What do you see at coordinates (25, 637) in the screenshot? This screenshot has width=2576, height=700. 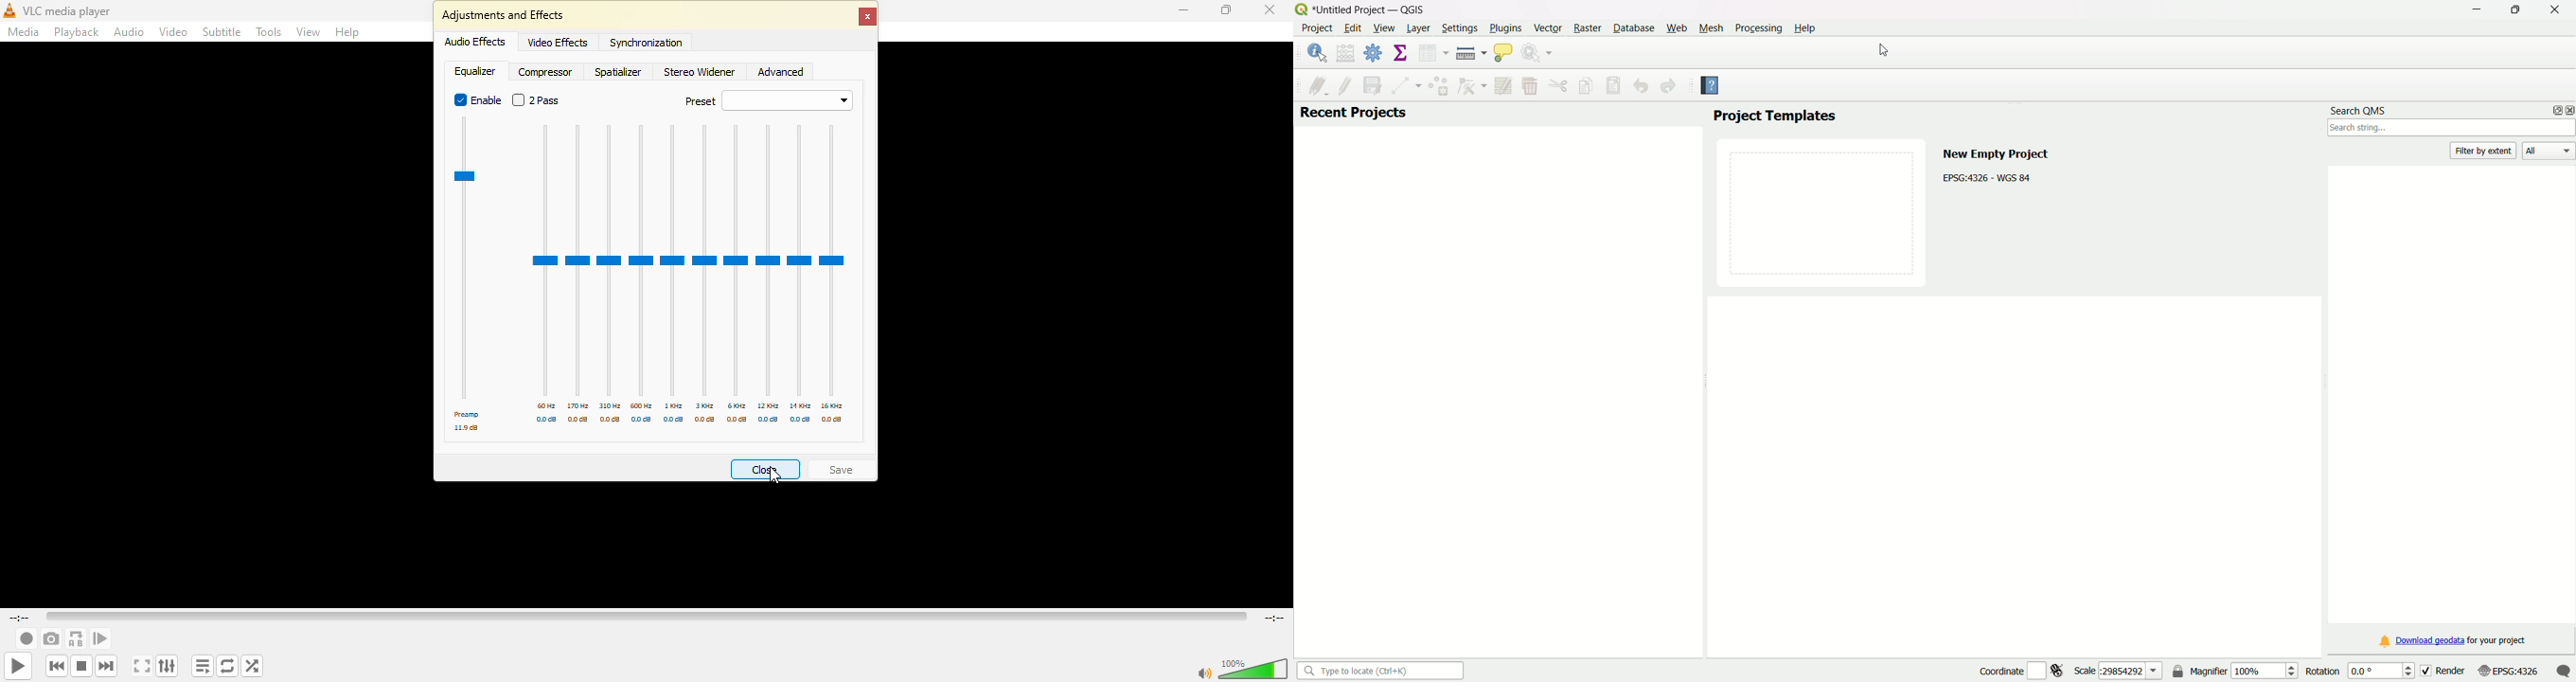 I see `record` at bounding box center [25, 637].